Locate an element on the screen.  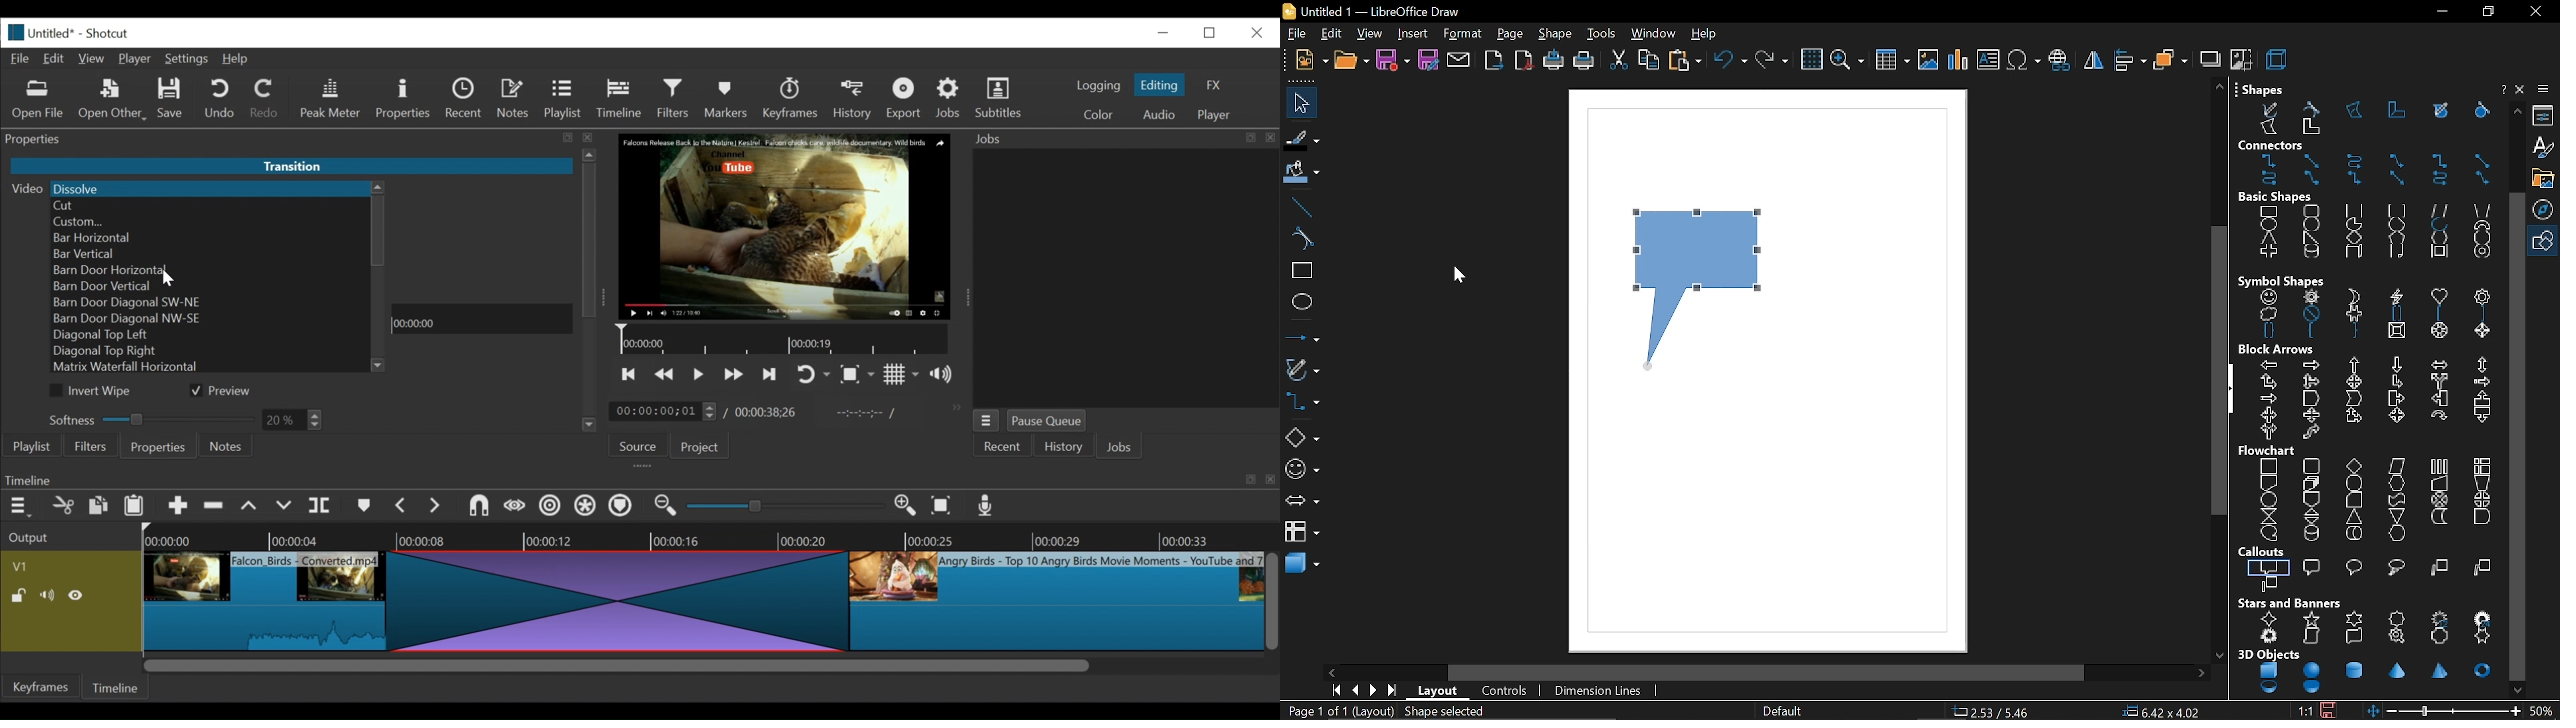
ellipse is located at coordinates (1300, 301).